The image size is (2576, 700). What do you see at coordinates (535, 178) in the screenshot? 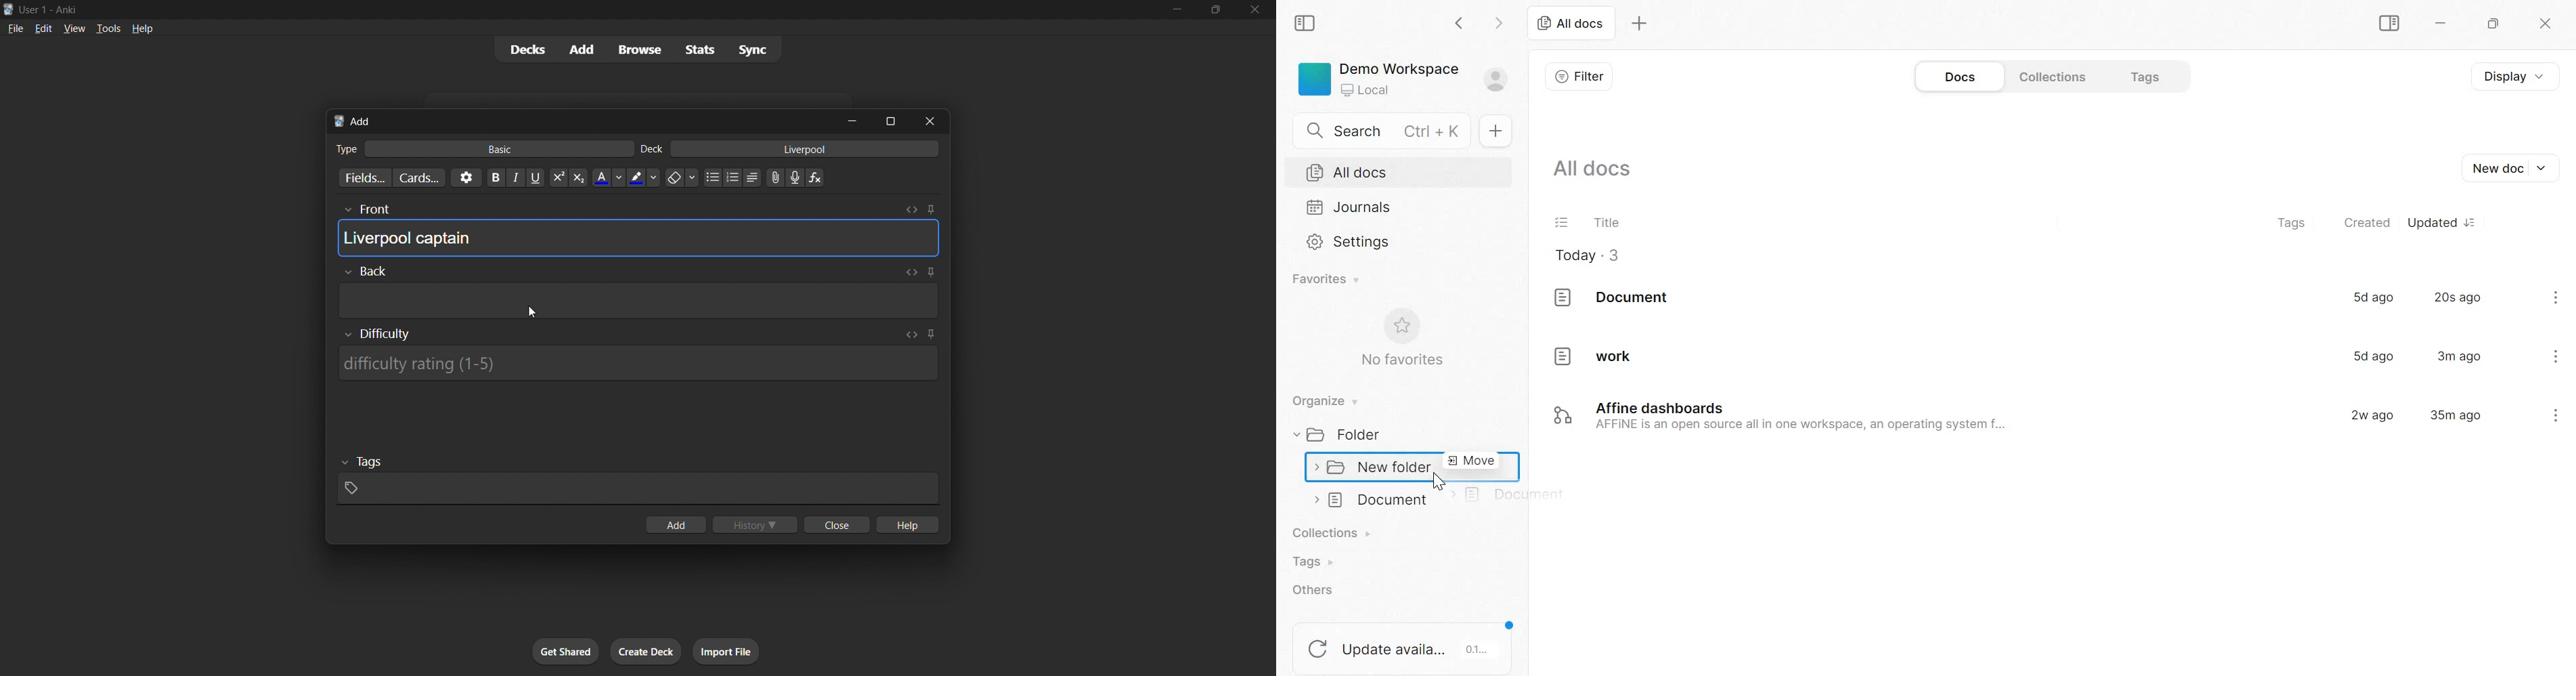
I see `Underline` at bounding box center [535, 178].